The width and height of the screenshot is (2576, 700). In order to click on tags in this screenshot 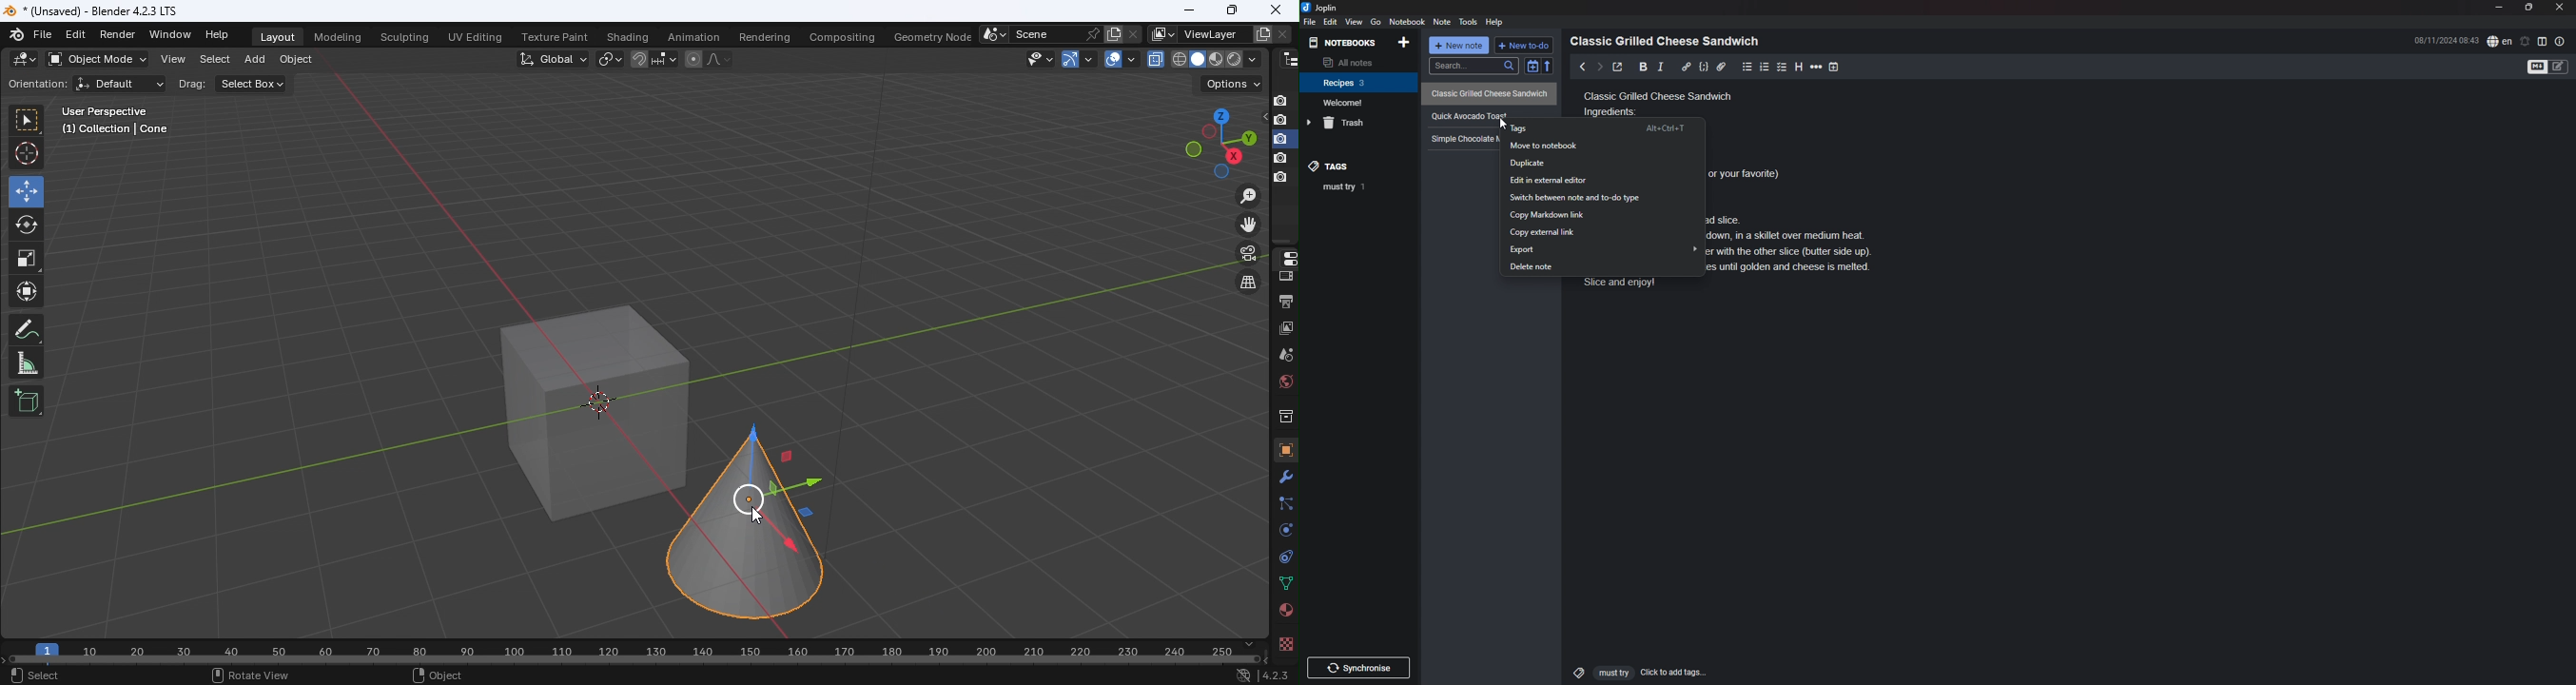, I will do `click(1340, 166)`.